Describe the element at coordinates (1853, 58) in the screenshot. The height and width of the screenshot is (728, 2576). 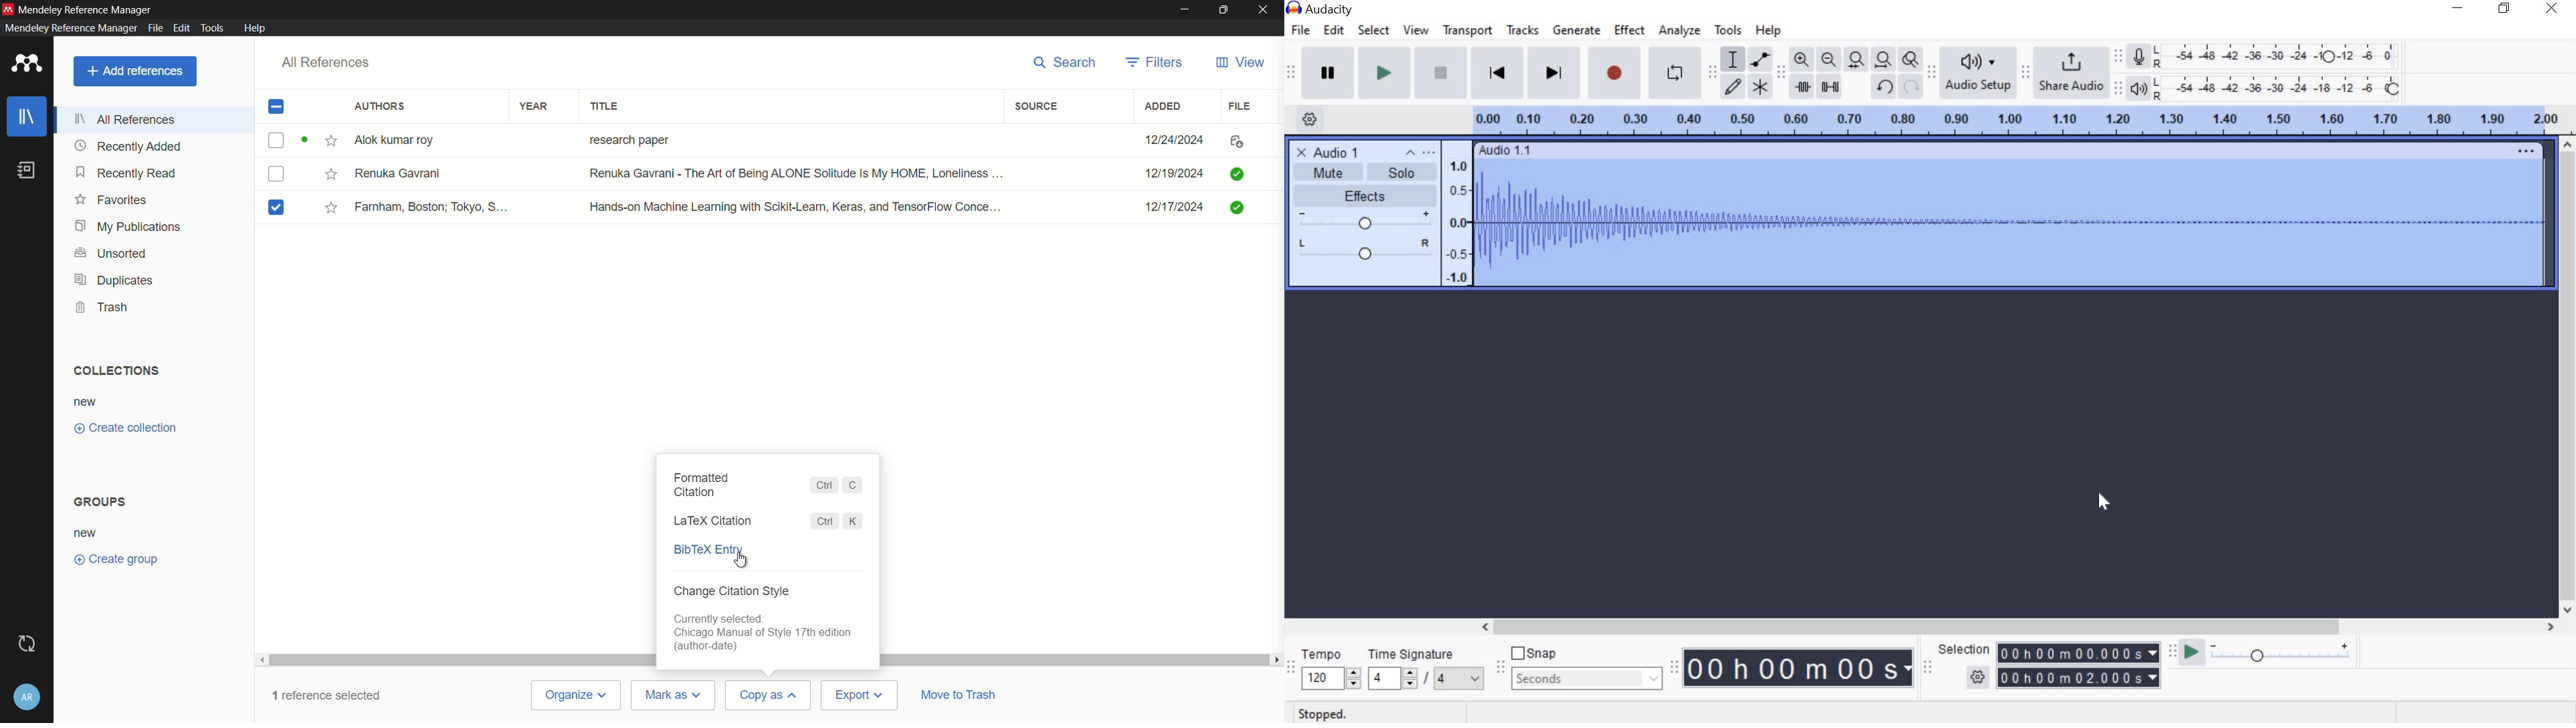
I see `Fit selection to width` at that location.